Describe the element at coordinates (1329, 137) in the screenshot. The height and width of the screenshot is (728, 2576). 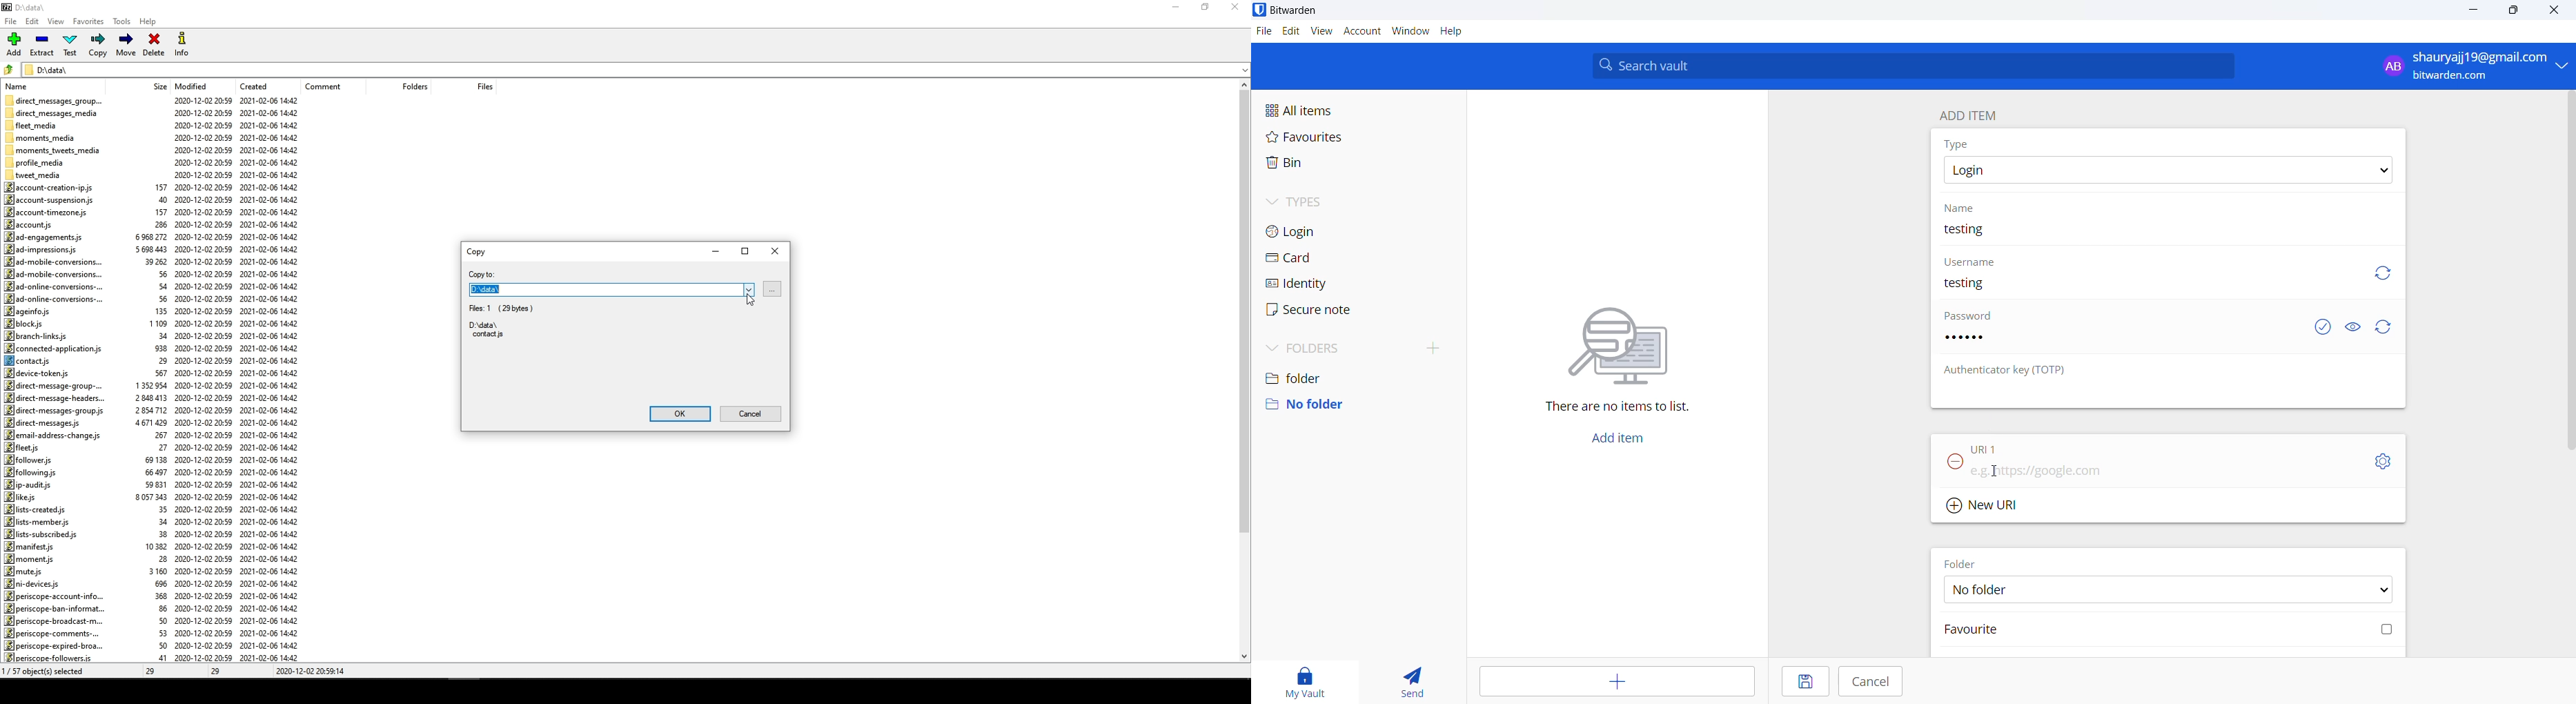
I see `favourites` at that location.